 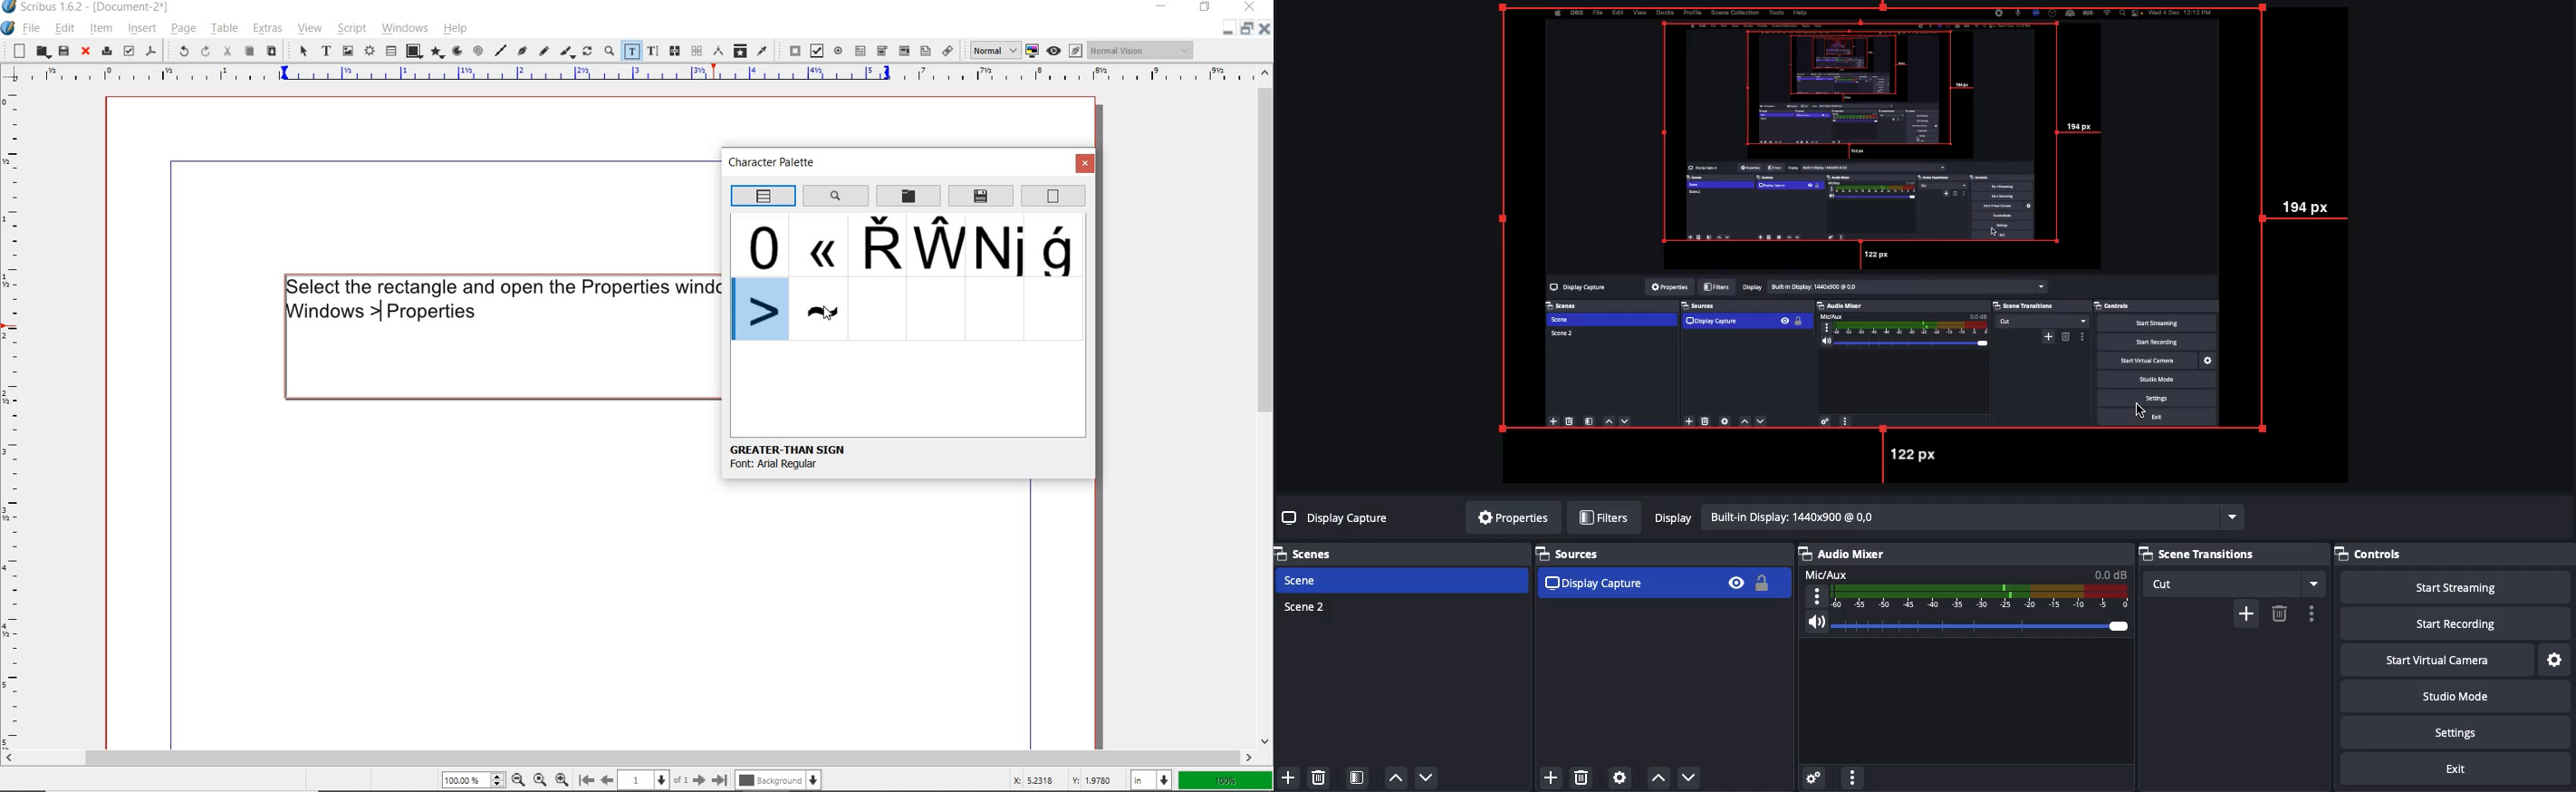 I want to click on scrollbar, so click(x=1266, y=407).